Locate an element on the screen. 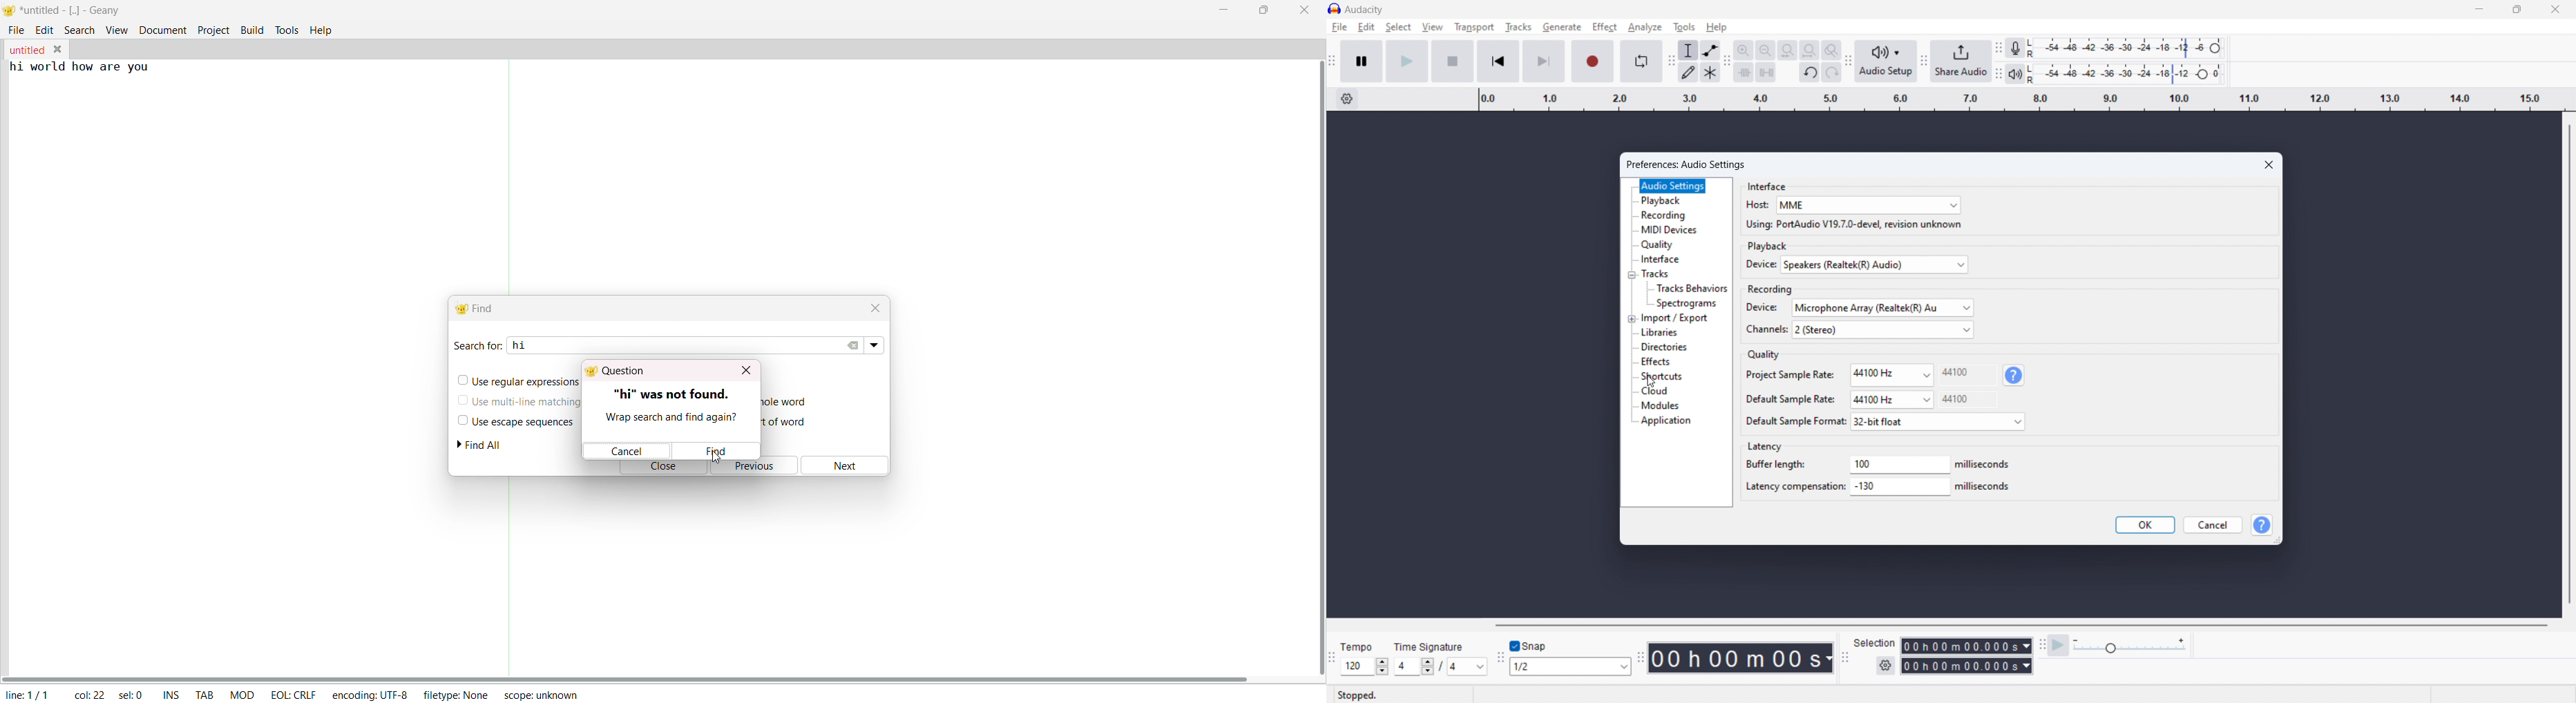  preferences: audio settings is located at coordinates (1686, 165).